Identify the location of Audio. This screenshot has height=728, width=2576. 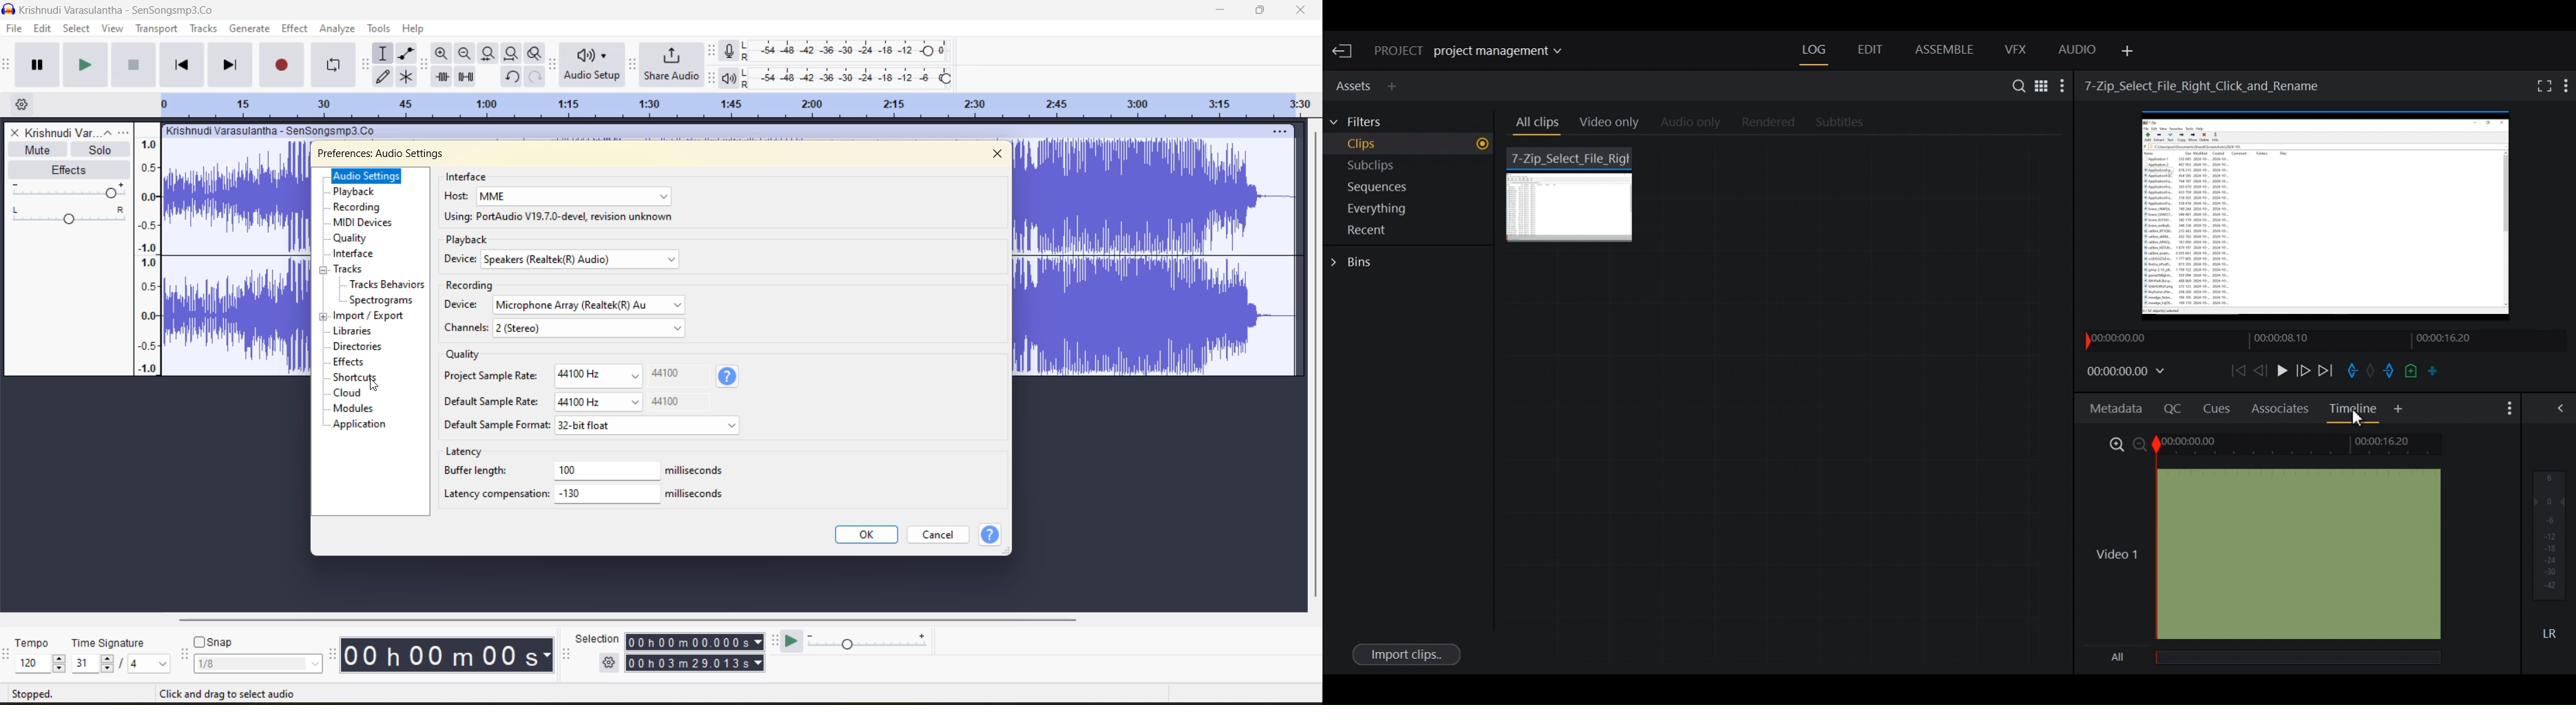
(2078, 52).